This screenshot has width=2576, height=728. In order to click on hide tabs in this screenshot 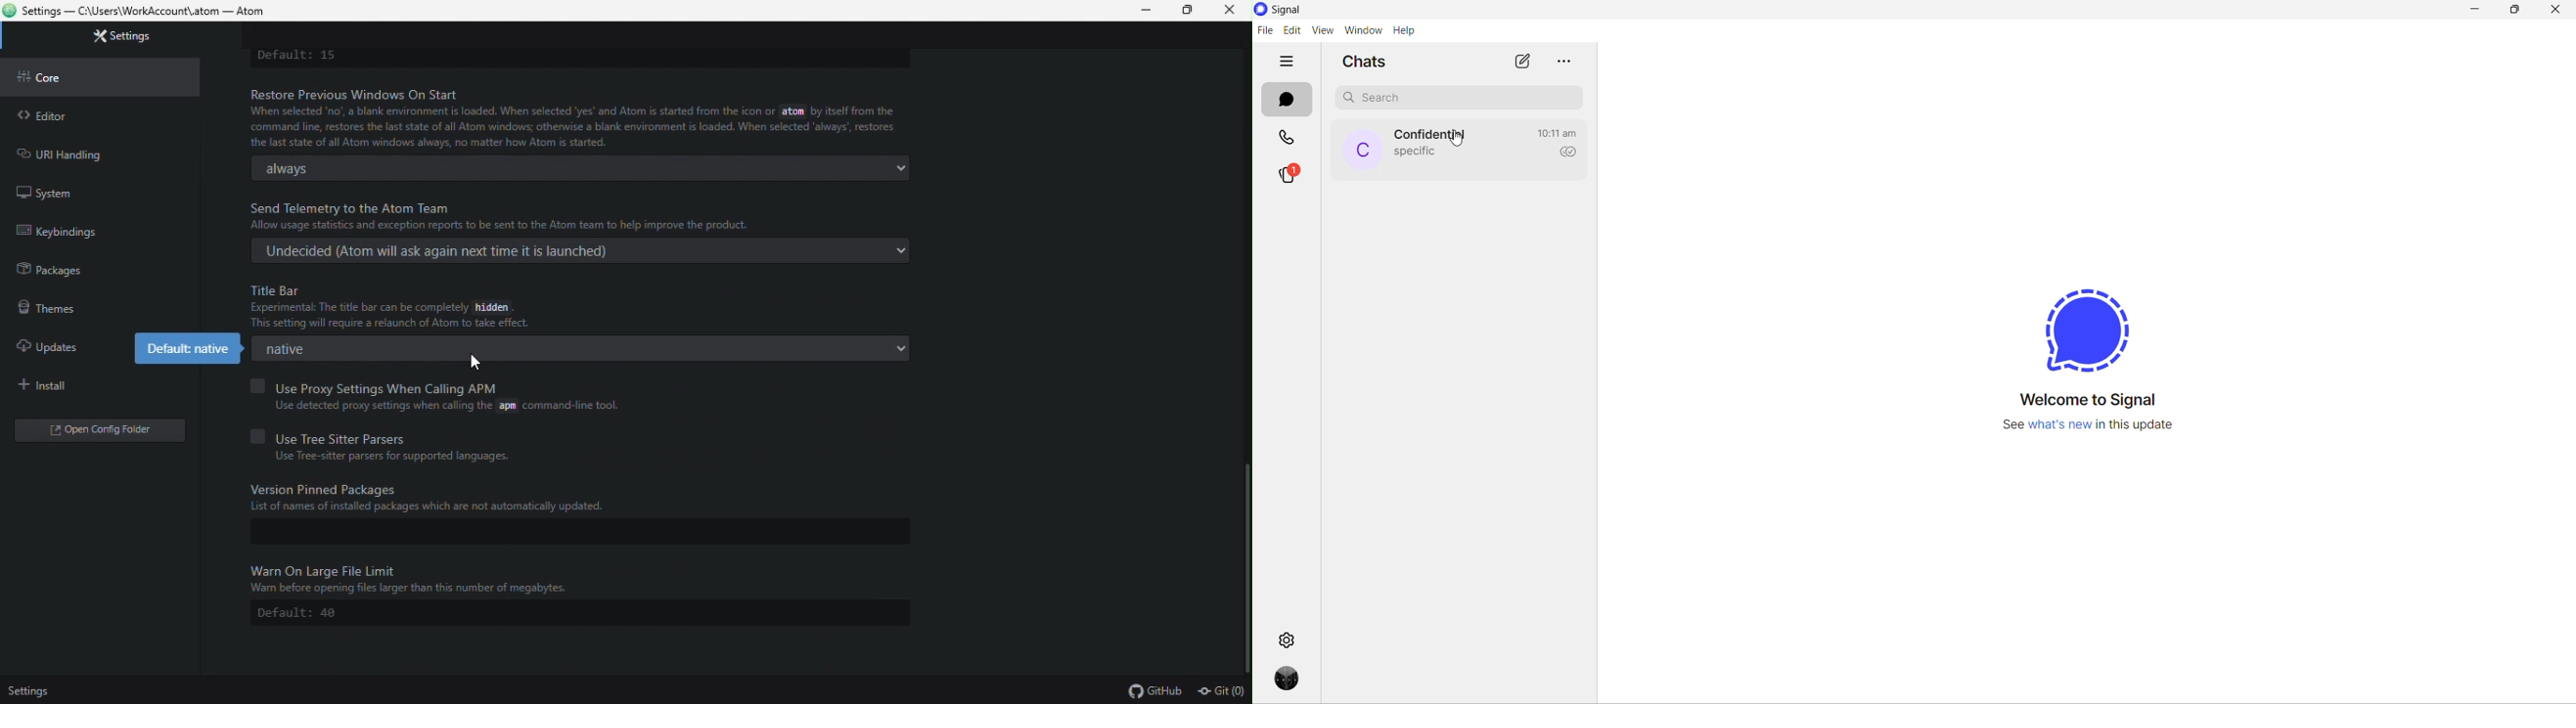, I will do `click(1286, 63)`.